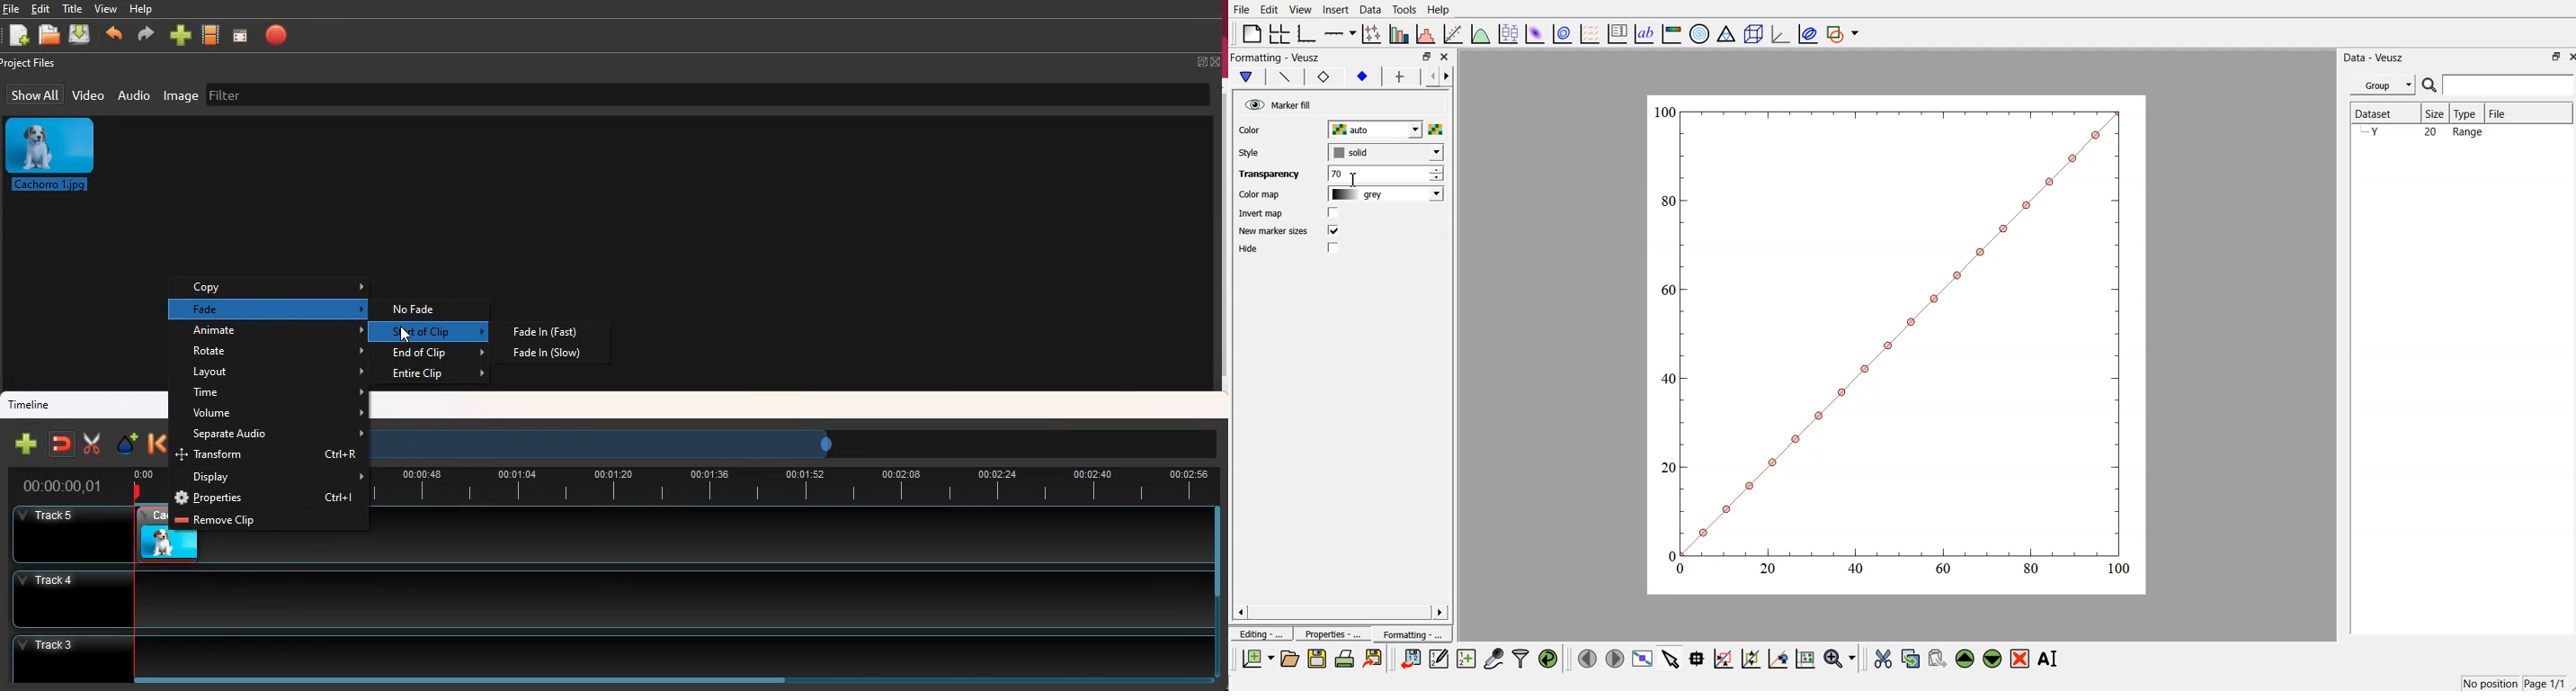 The image size is (2576, 700). I want to click on File, so click(2530, 113).